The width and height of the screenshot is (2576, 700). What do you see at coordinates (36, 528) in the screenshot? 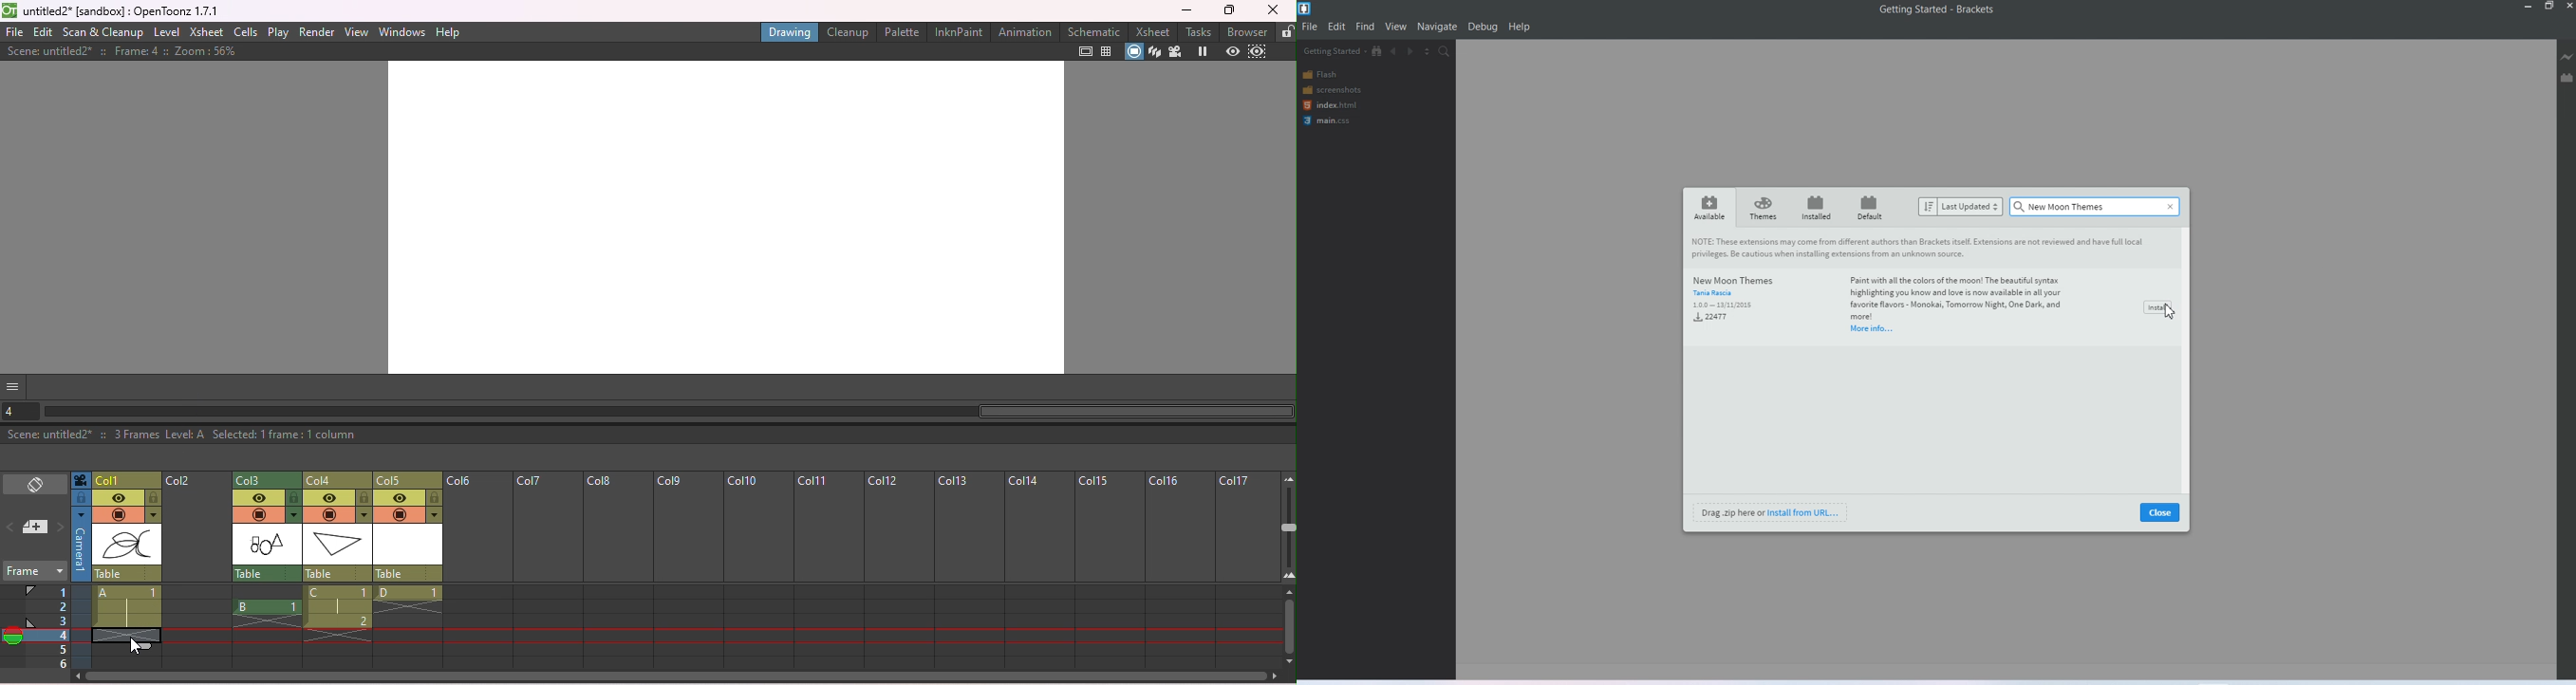
I see `New memo` at bounding box center [36, 528].